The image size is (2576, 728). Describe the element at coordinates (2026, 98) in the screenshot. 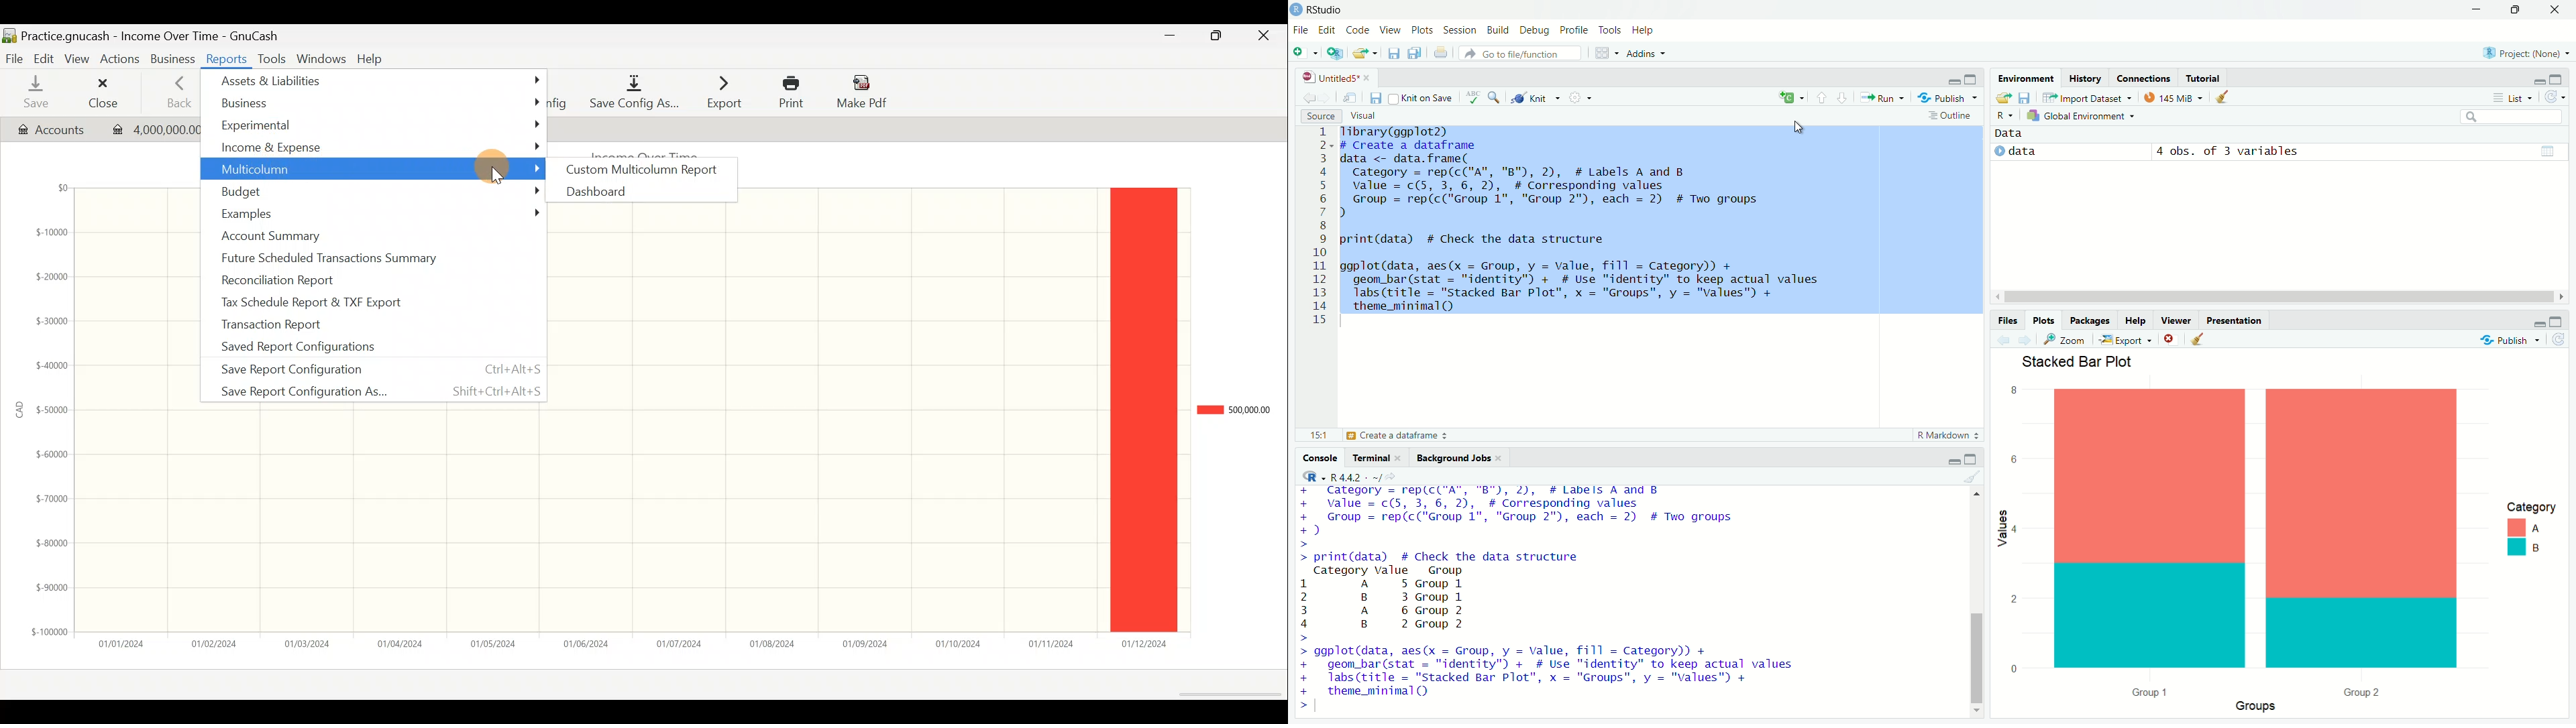

I see `Save workspace as` at that location.